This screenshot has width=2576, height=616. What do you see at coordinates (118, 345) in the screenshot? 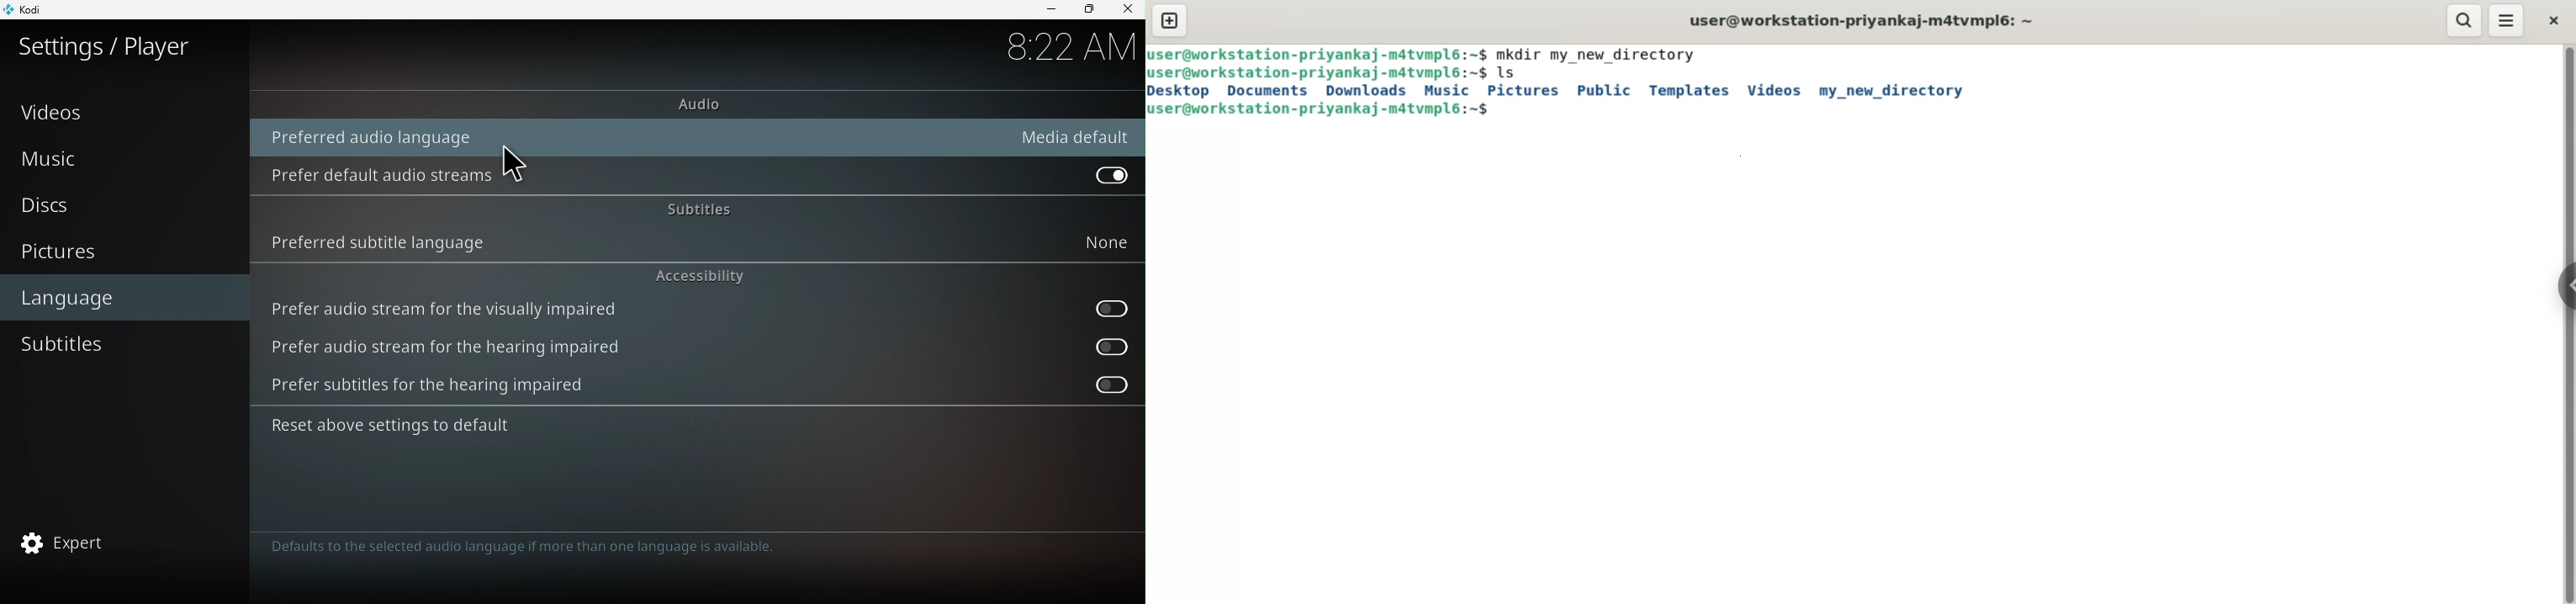
I see `Subtitles` at bounding box center [118, 345].